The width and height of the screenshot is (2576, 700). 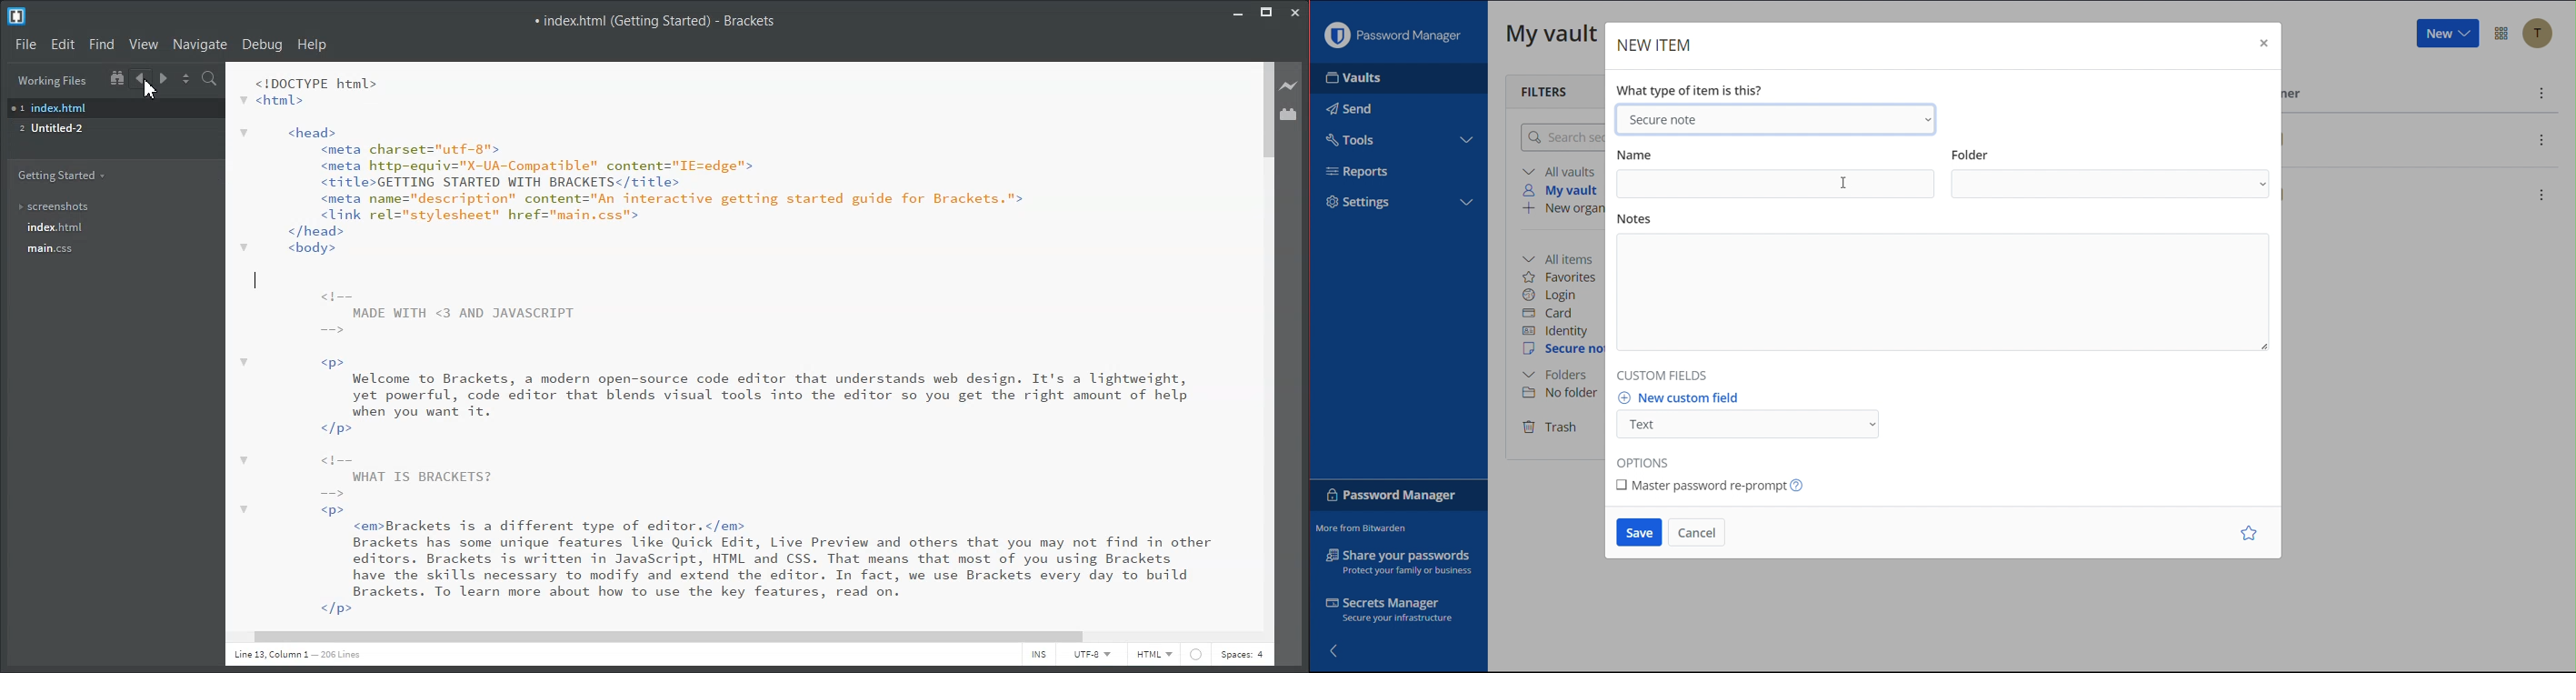 I want to click on All vaults, so click(x=1562, y=171).